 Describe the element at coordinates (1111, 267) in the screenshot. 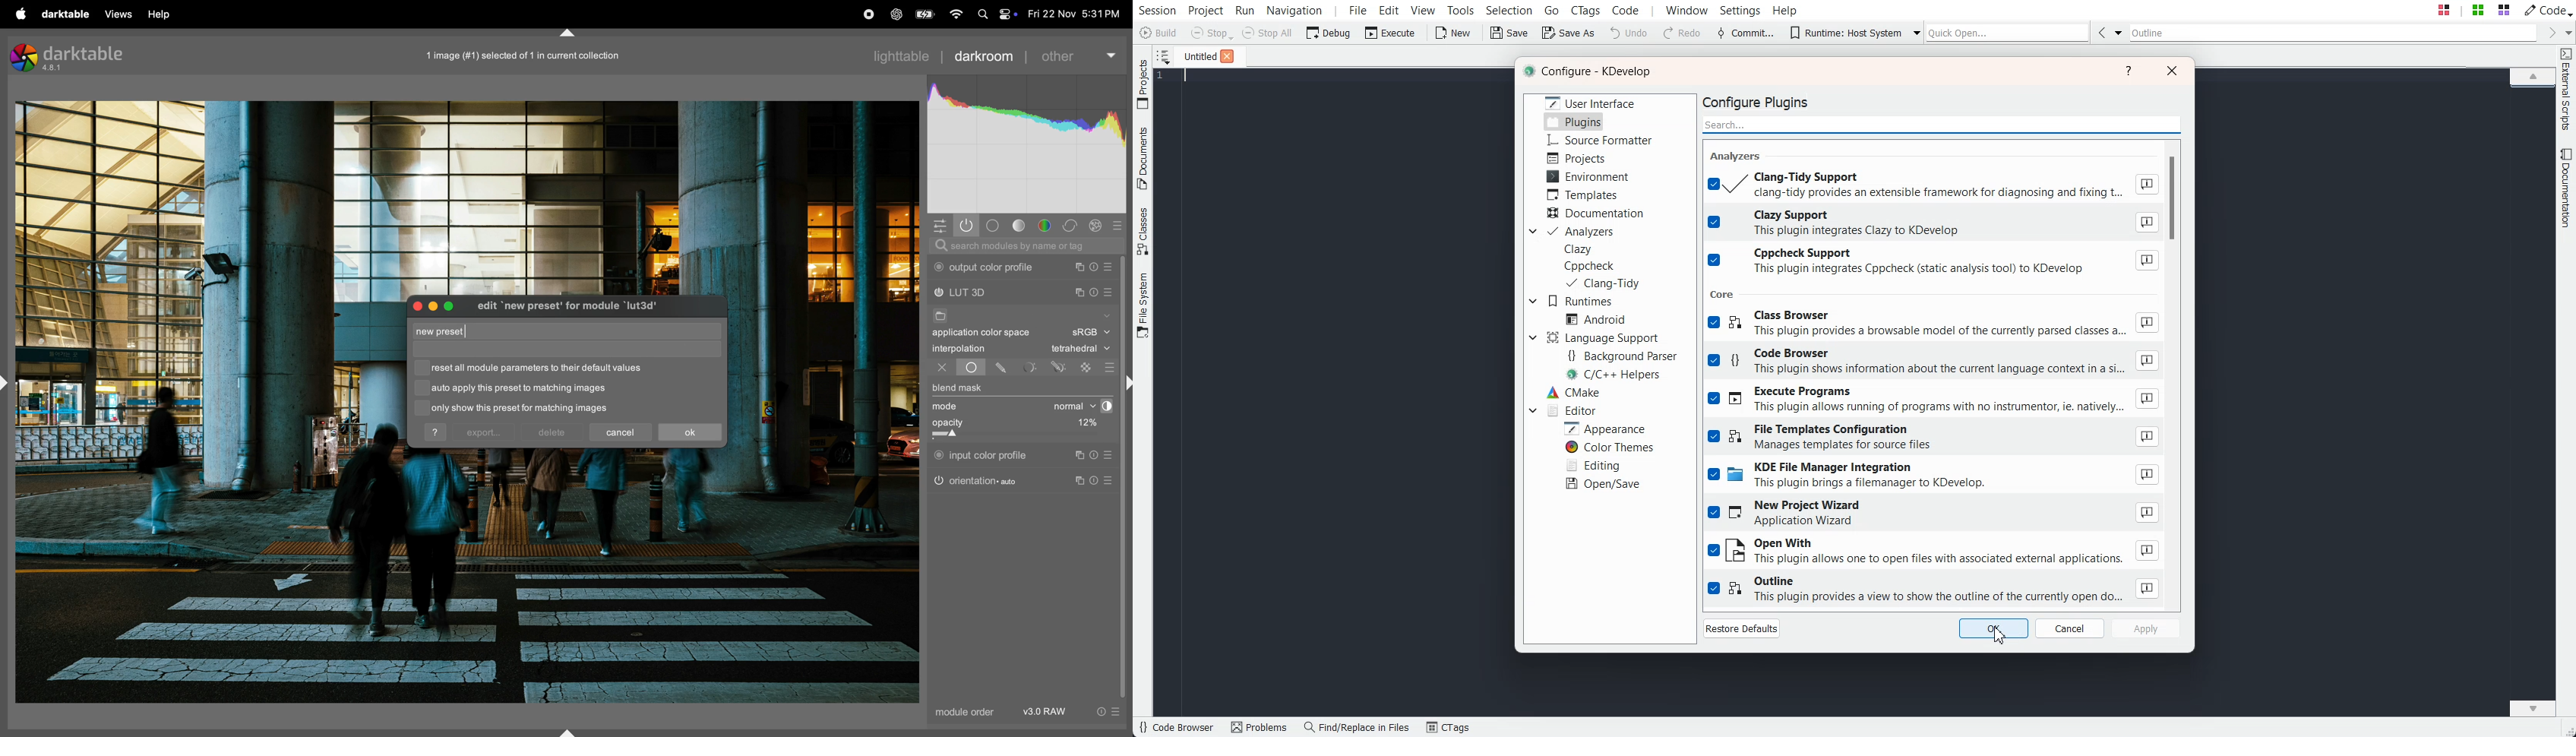

I see `presets` at that location.